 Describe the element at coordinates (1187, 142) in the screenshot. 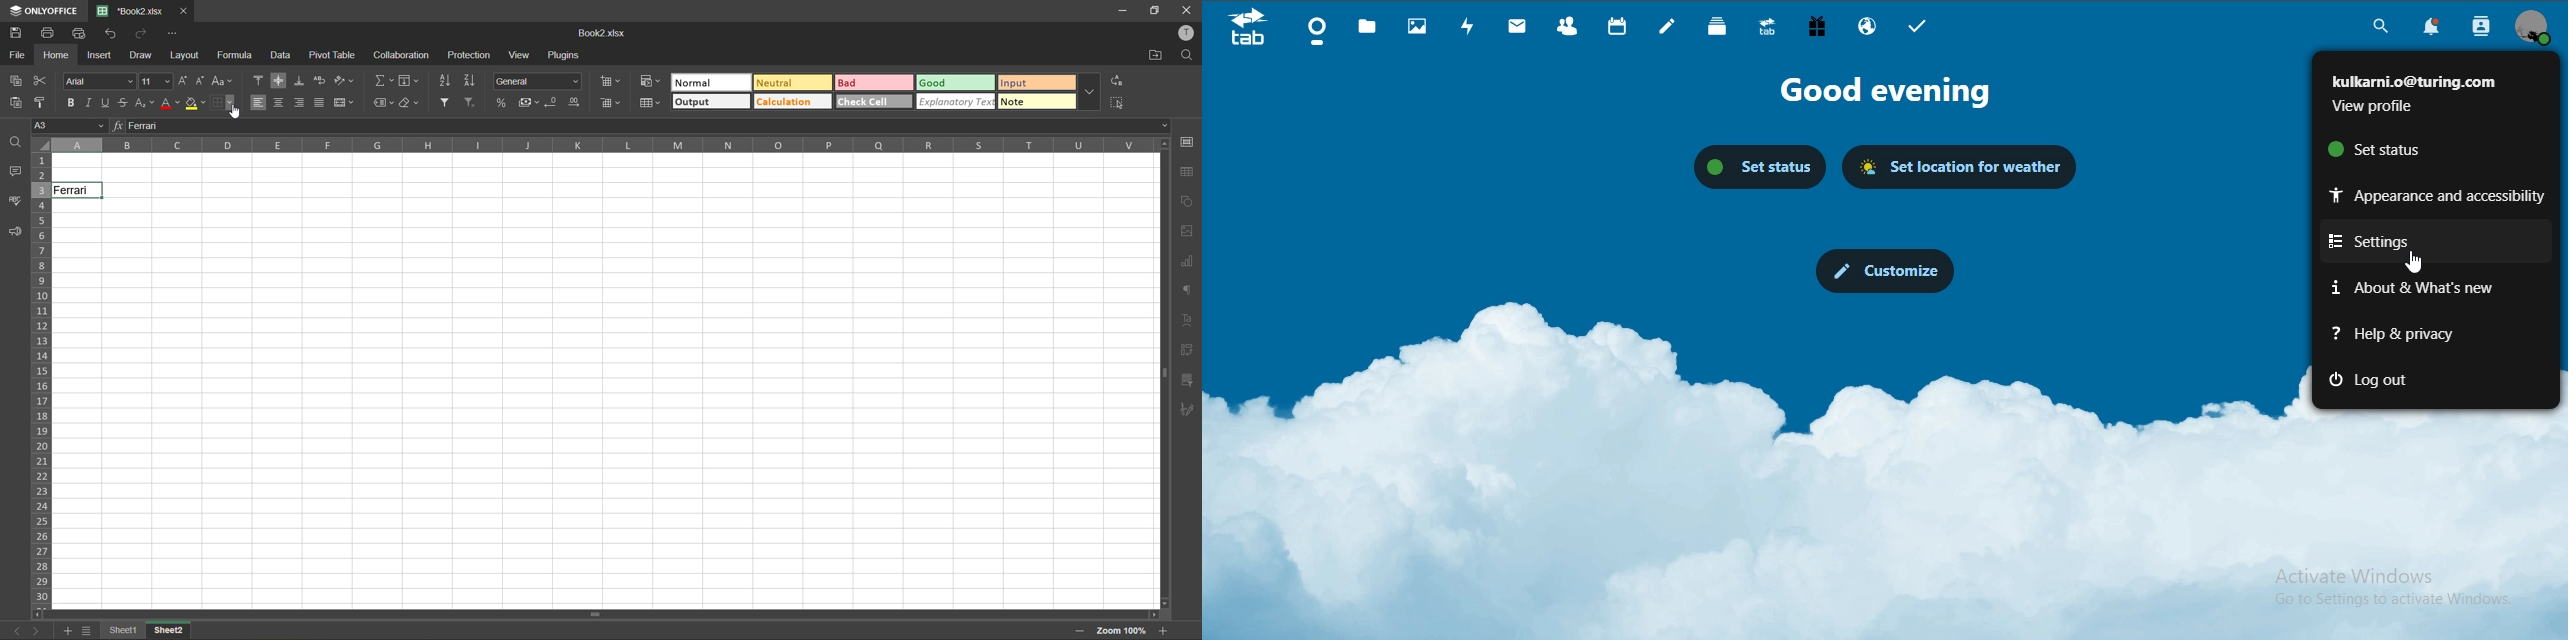

I see `cell settings` at that location.